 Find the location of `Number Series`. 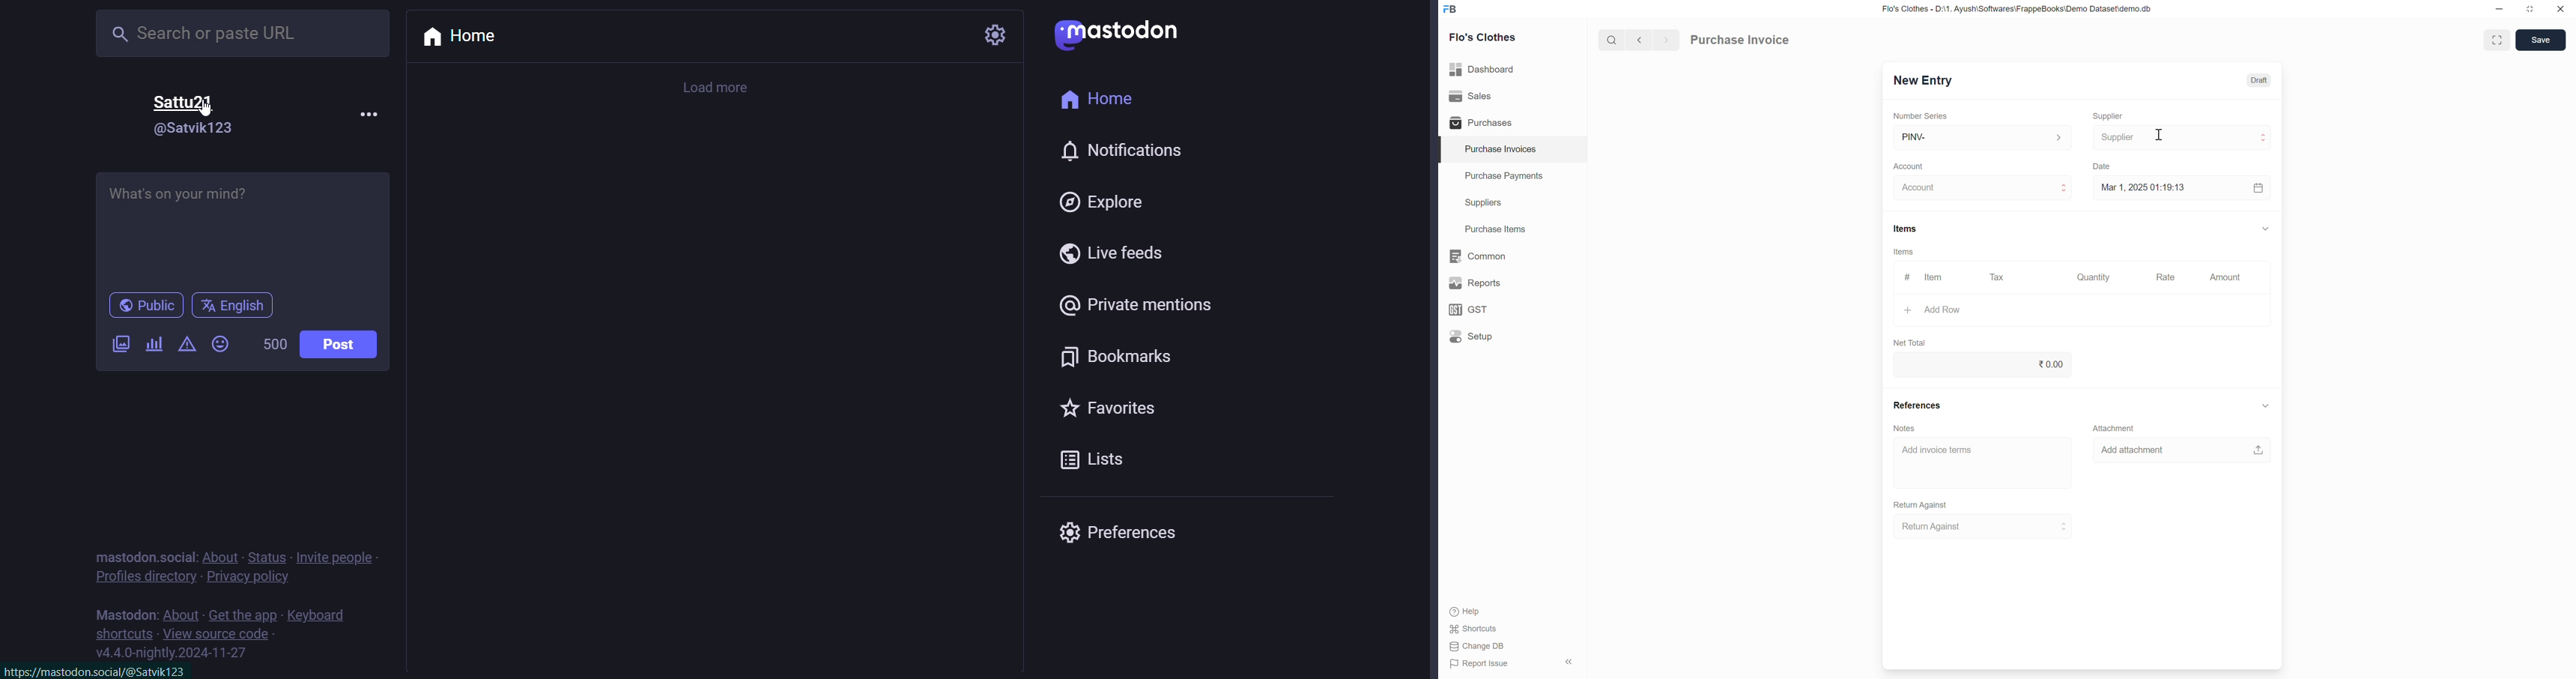

Number Series is located at coordinates (1918, 114).